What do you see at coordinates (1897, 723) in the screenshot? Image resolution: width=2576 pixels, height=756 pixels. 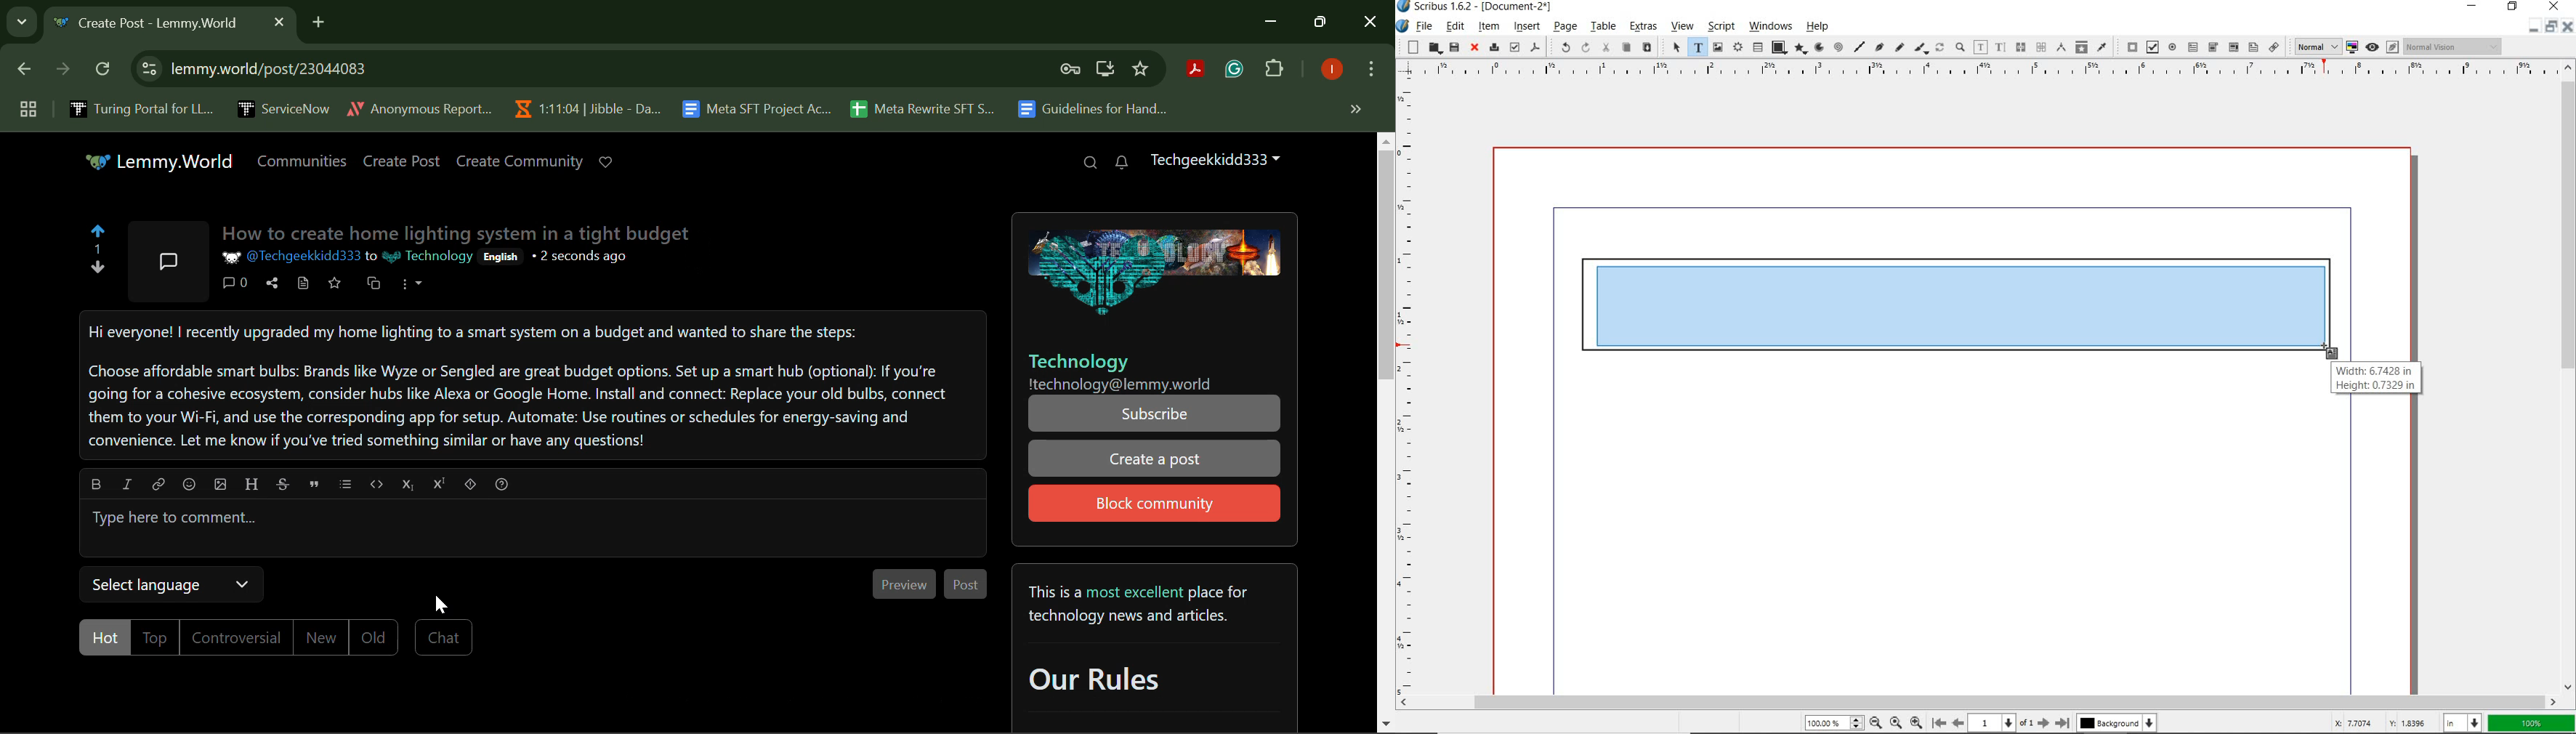 I see `zoom to` at bounding box center [1897, 723].